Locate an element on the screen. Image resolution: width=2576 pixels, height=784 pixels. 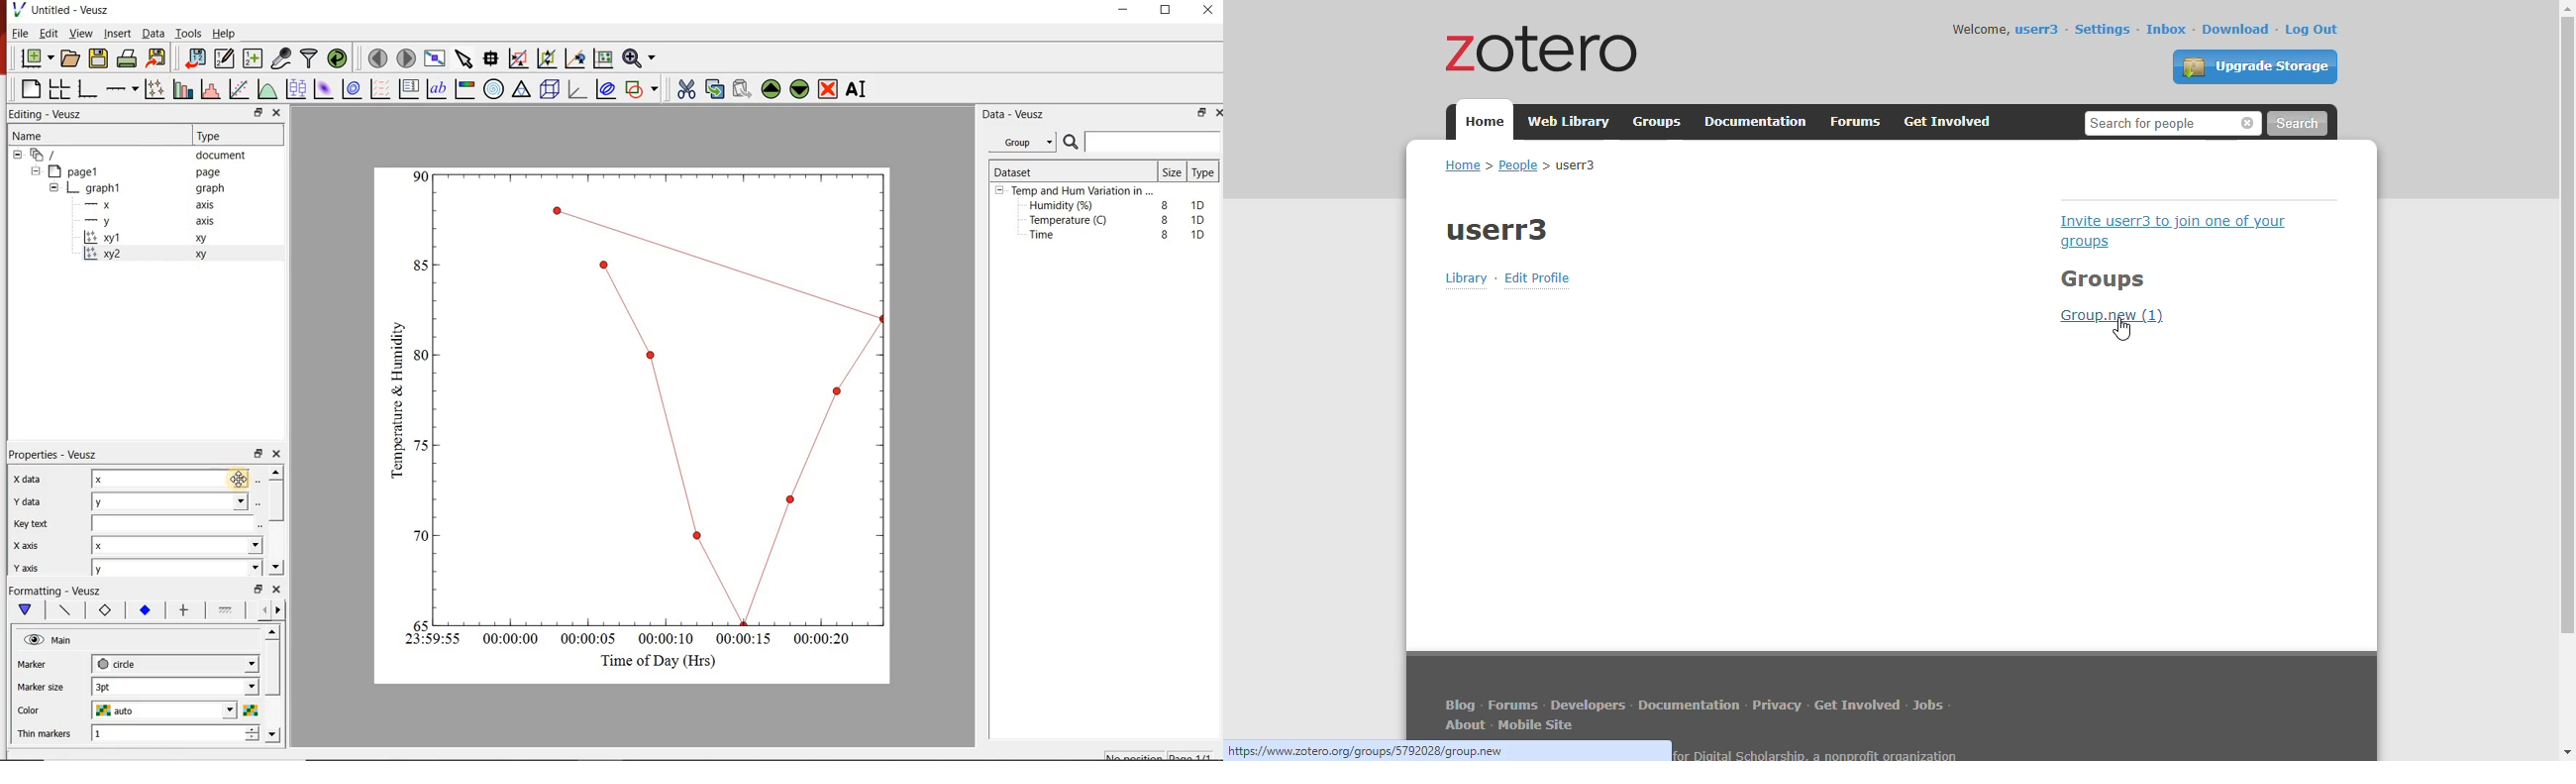
get involved is located at coordinates (1949, 122).